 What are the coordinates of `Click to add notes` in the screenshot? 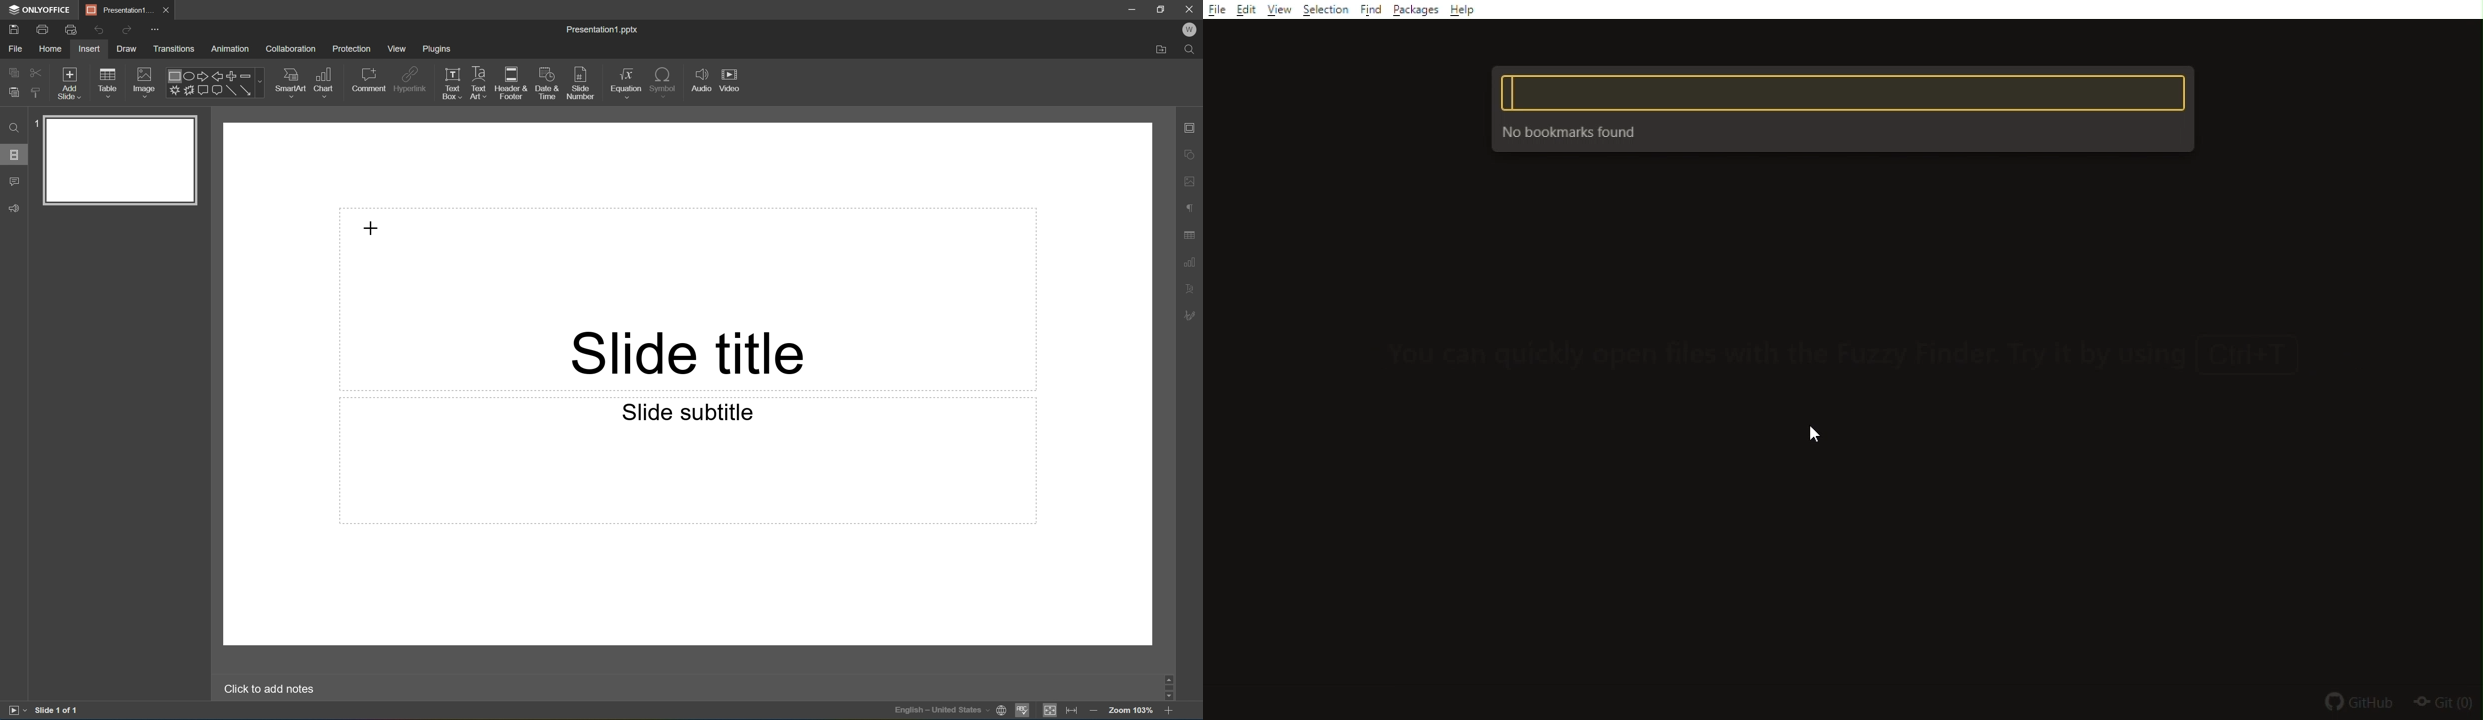 It's located at (272, 689).